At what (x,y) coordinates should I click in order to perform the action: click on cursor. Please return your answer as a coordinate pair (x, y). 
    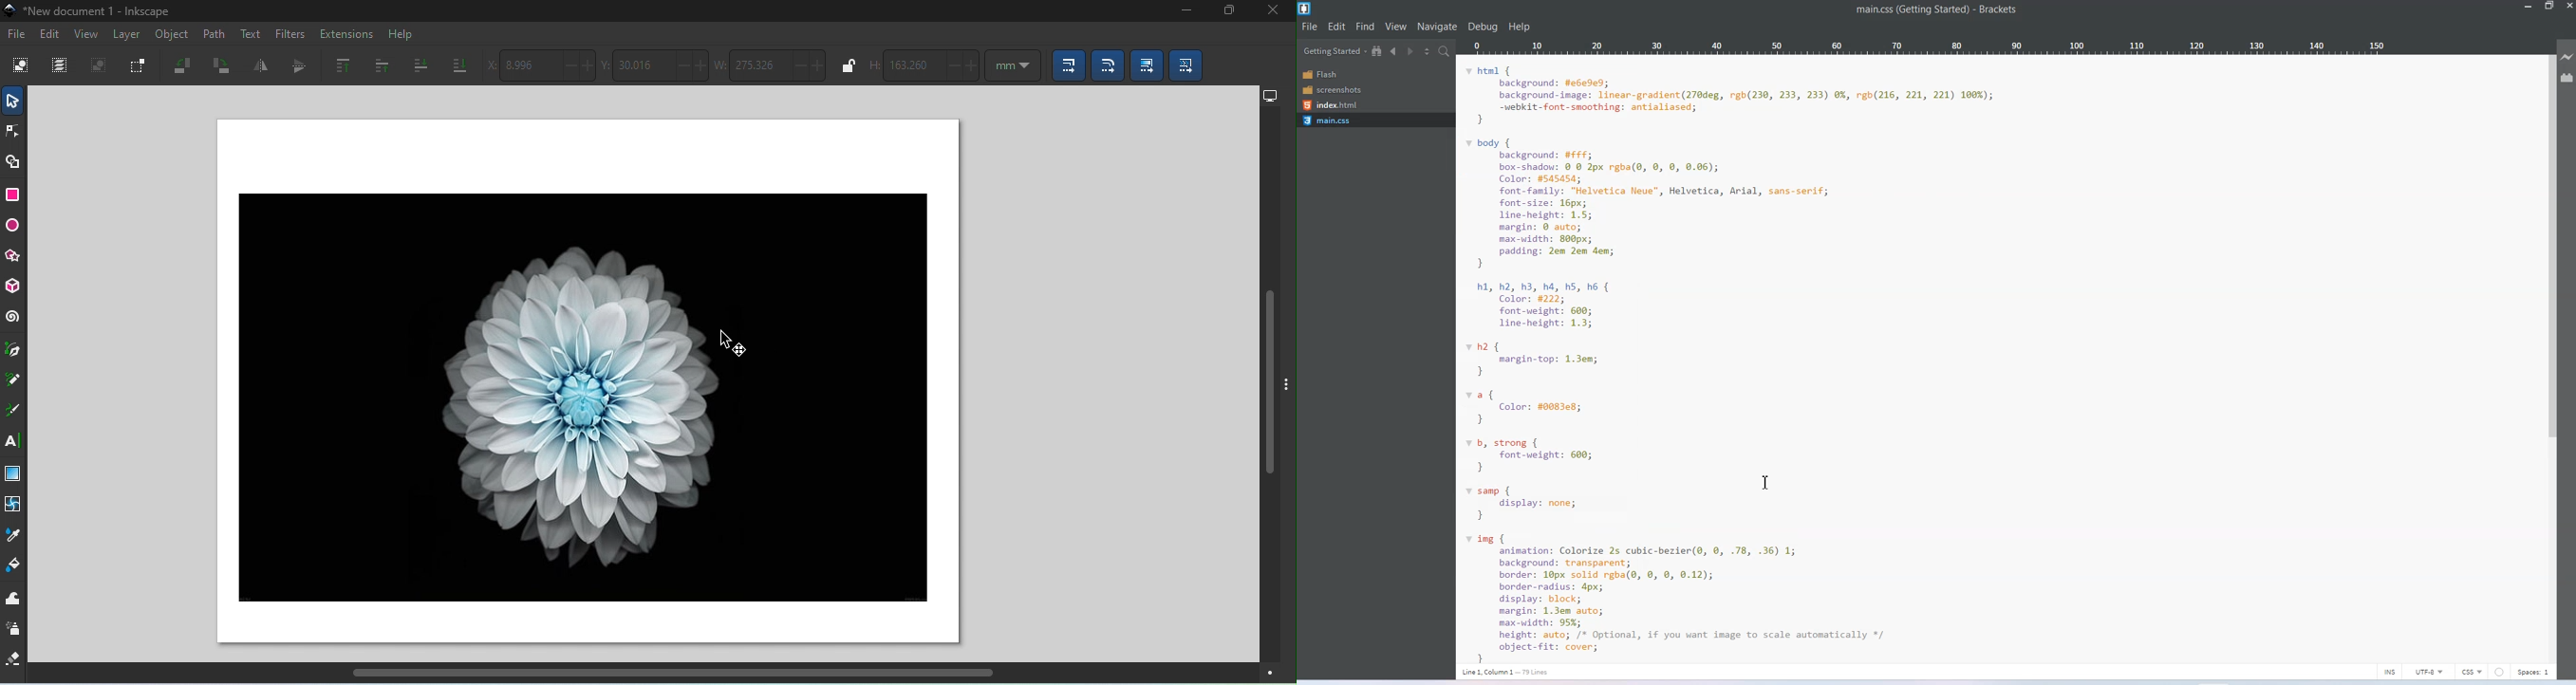
    Looking at the image, I should click on (730, 342).